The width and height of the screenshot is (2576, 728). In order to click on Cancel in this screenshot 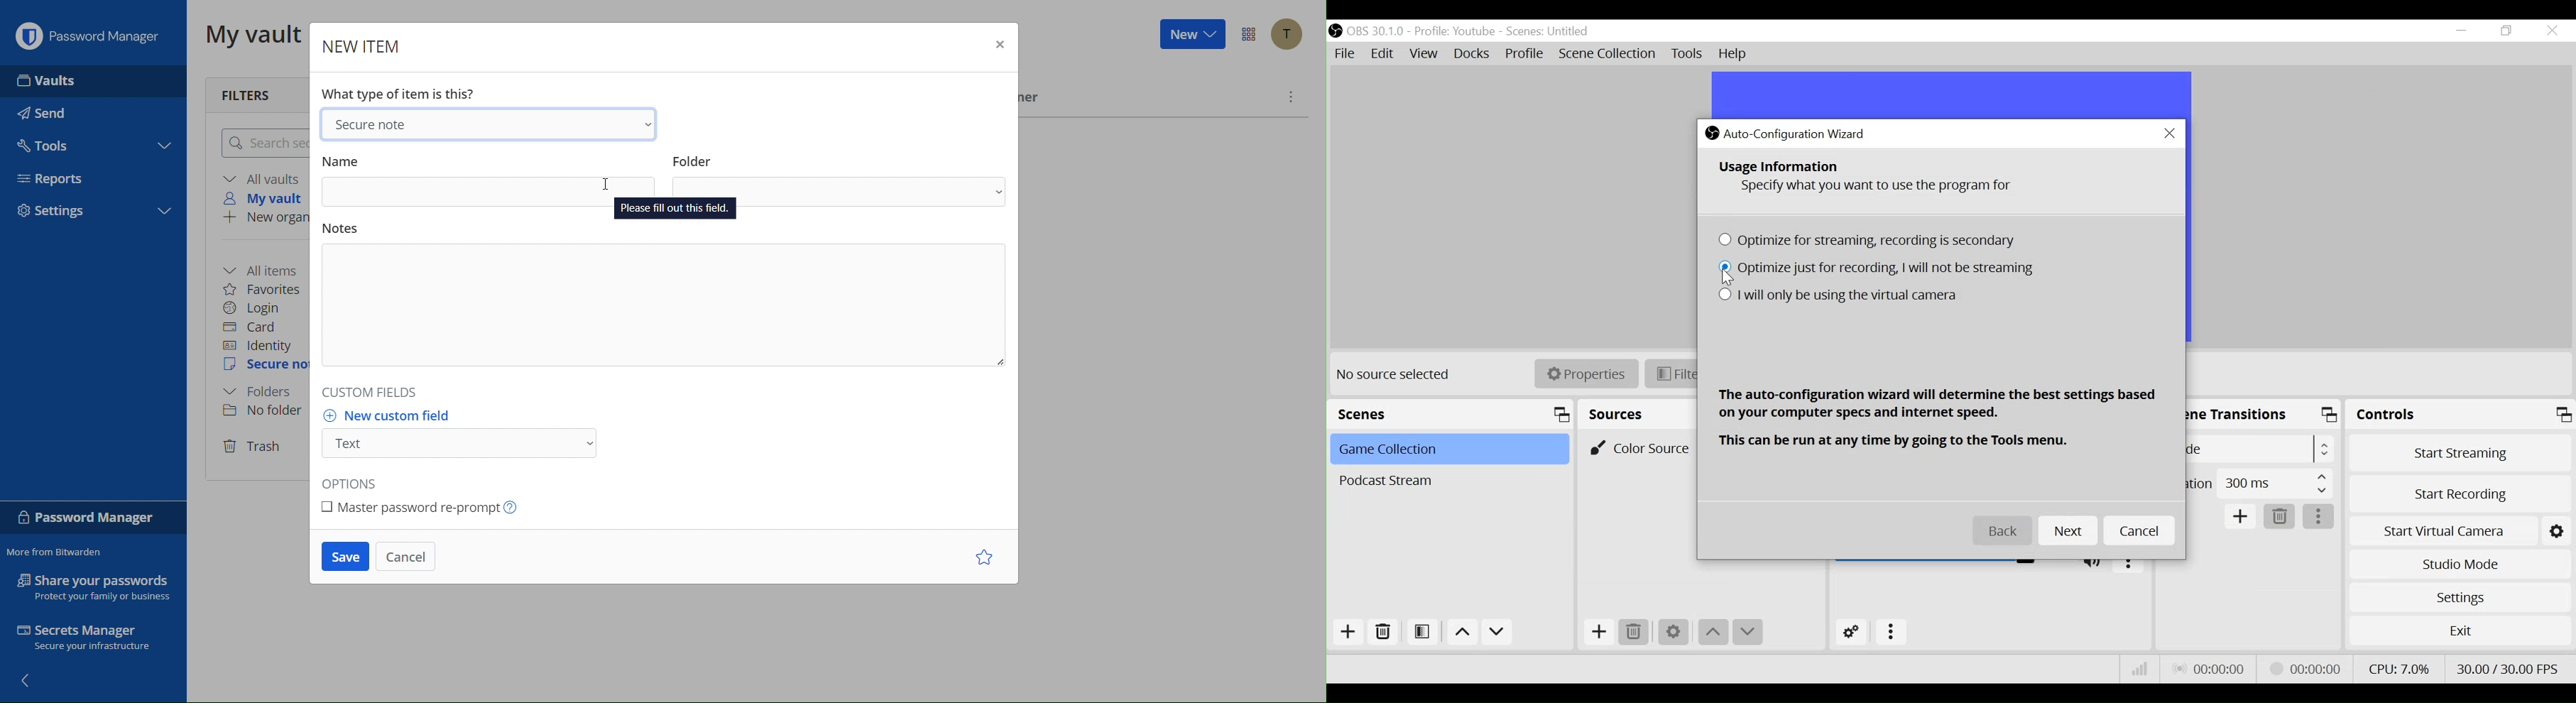, I will do `click(2141, 532)`.